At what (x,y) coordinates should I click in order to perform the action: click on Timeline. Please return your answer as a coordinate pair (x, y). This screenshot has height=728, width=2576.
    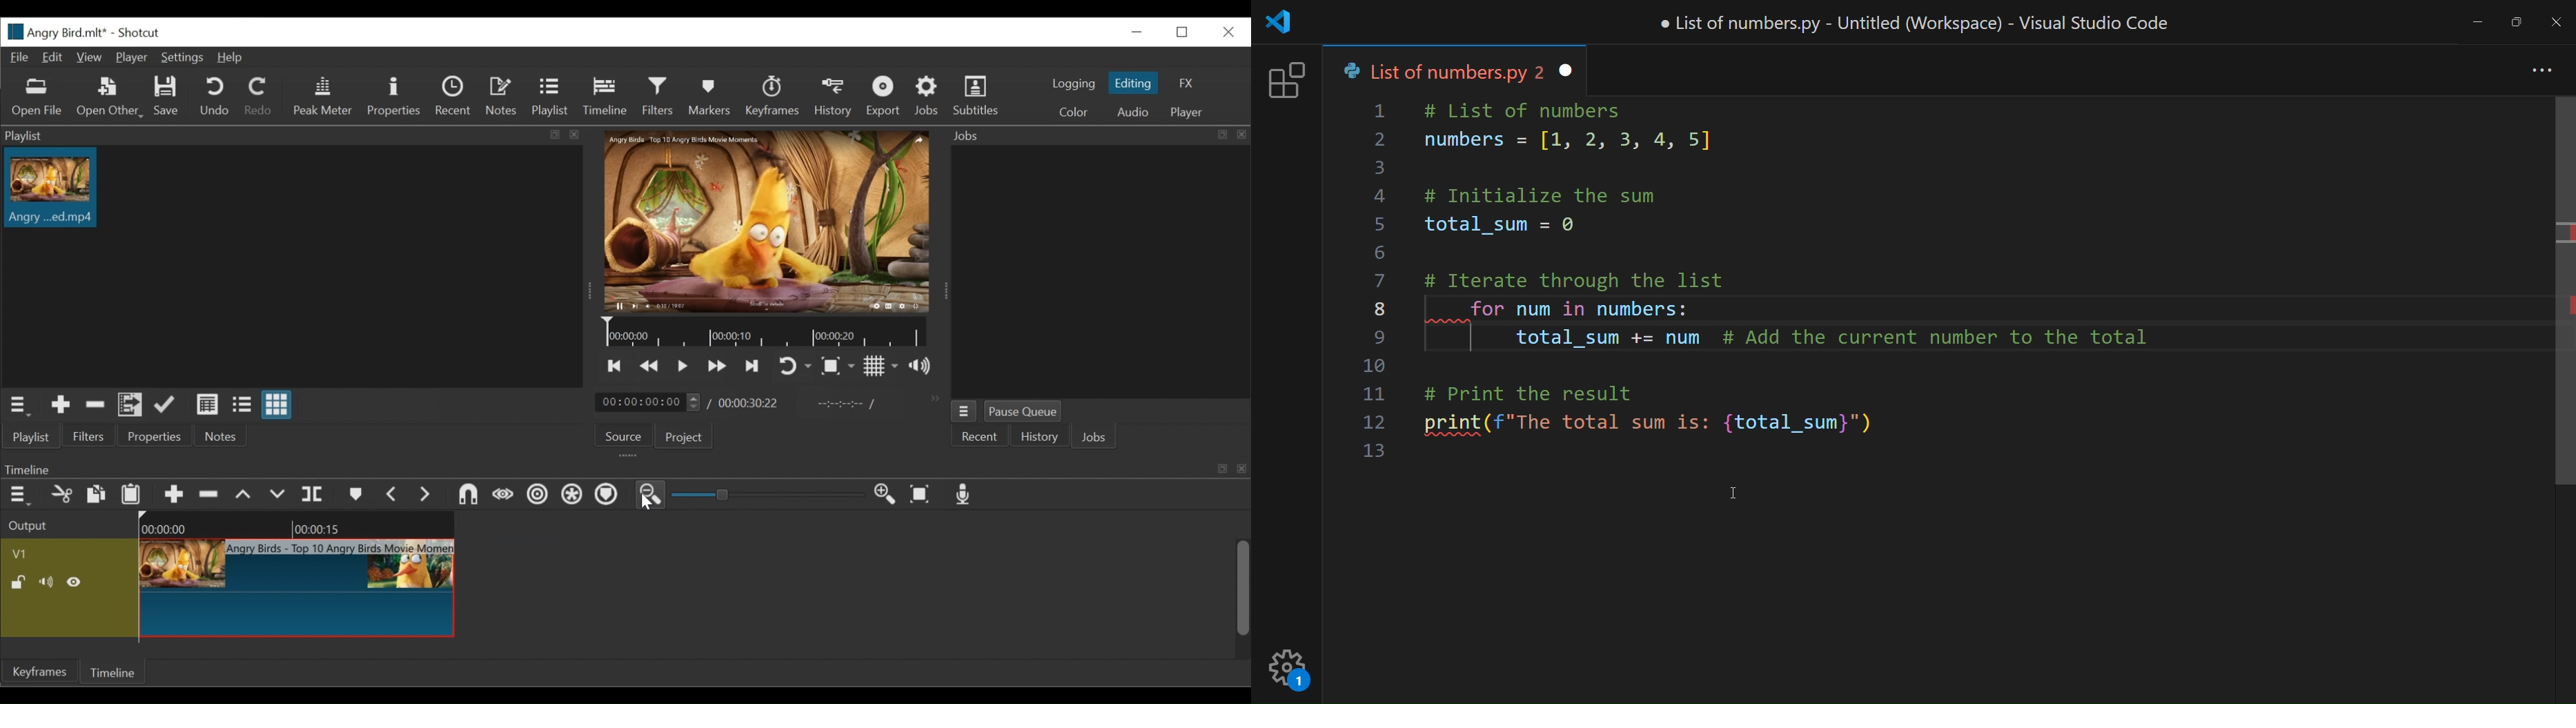
    Looking at the image, I should click on (605, 96).